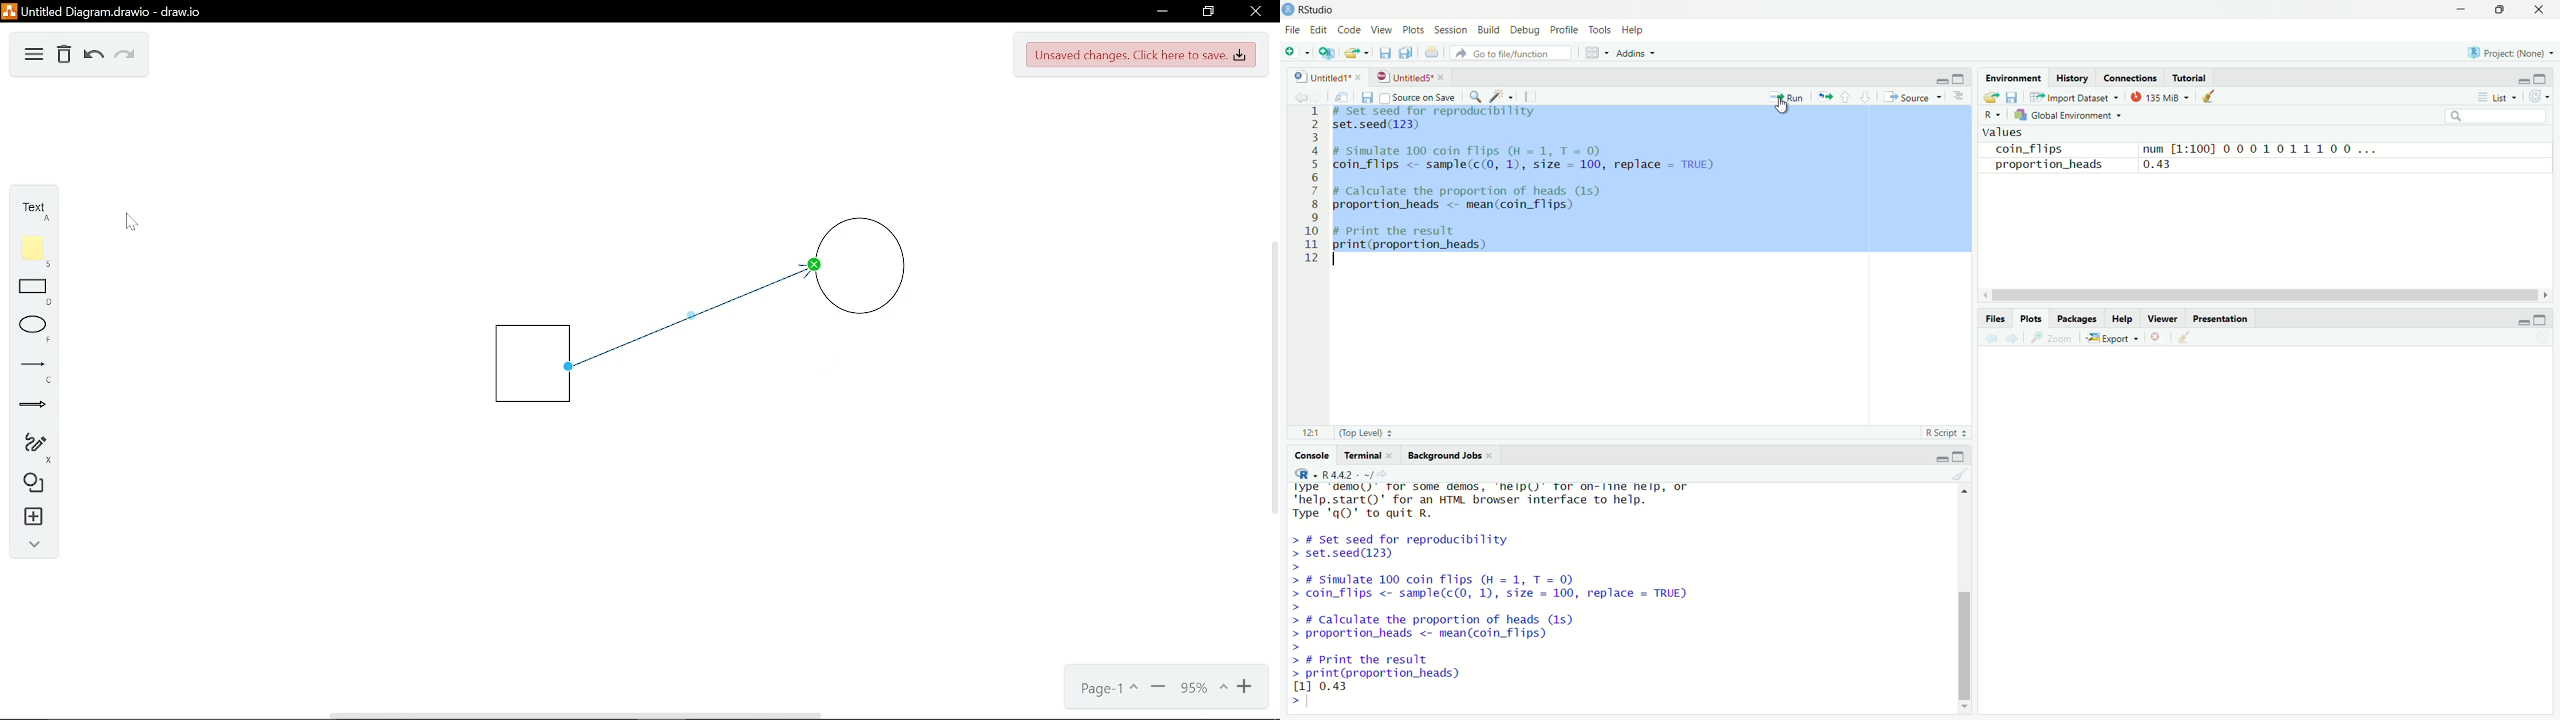 Image resolution: width=2576 pixels, height=728 pixels. I want to click on select language, so click(1300, 475).